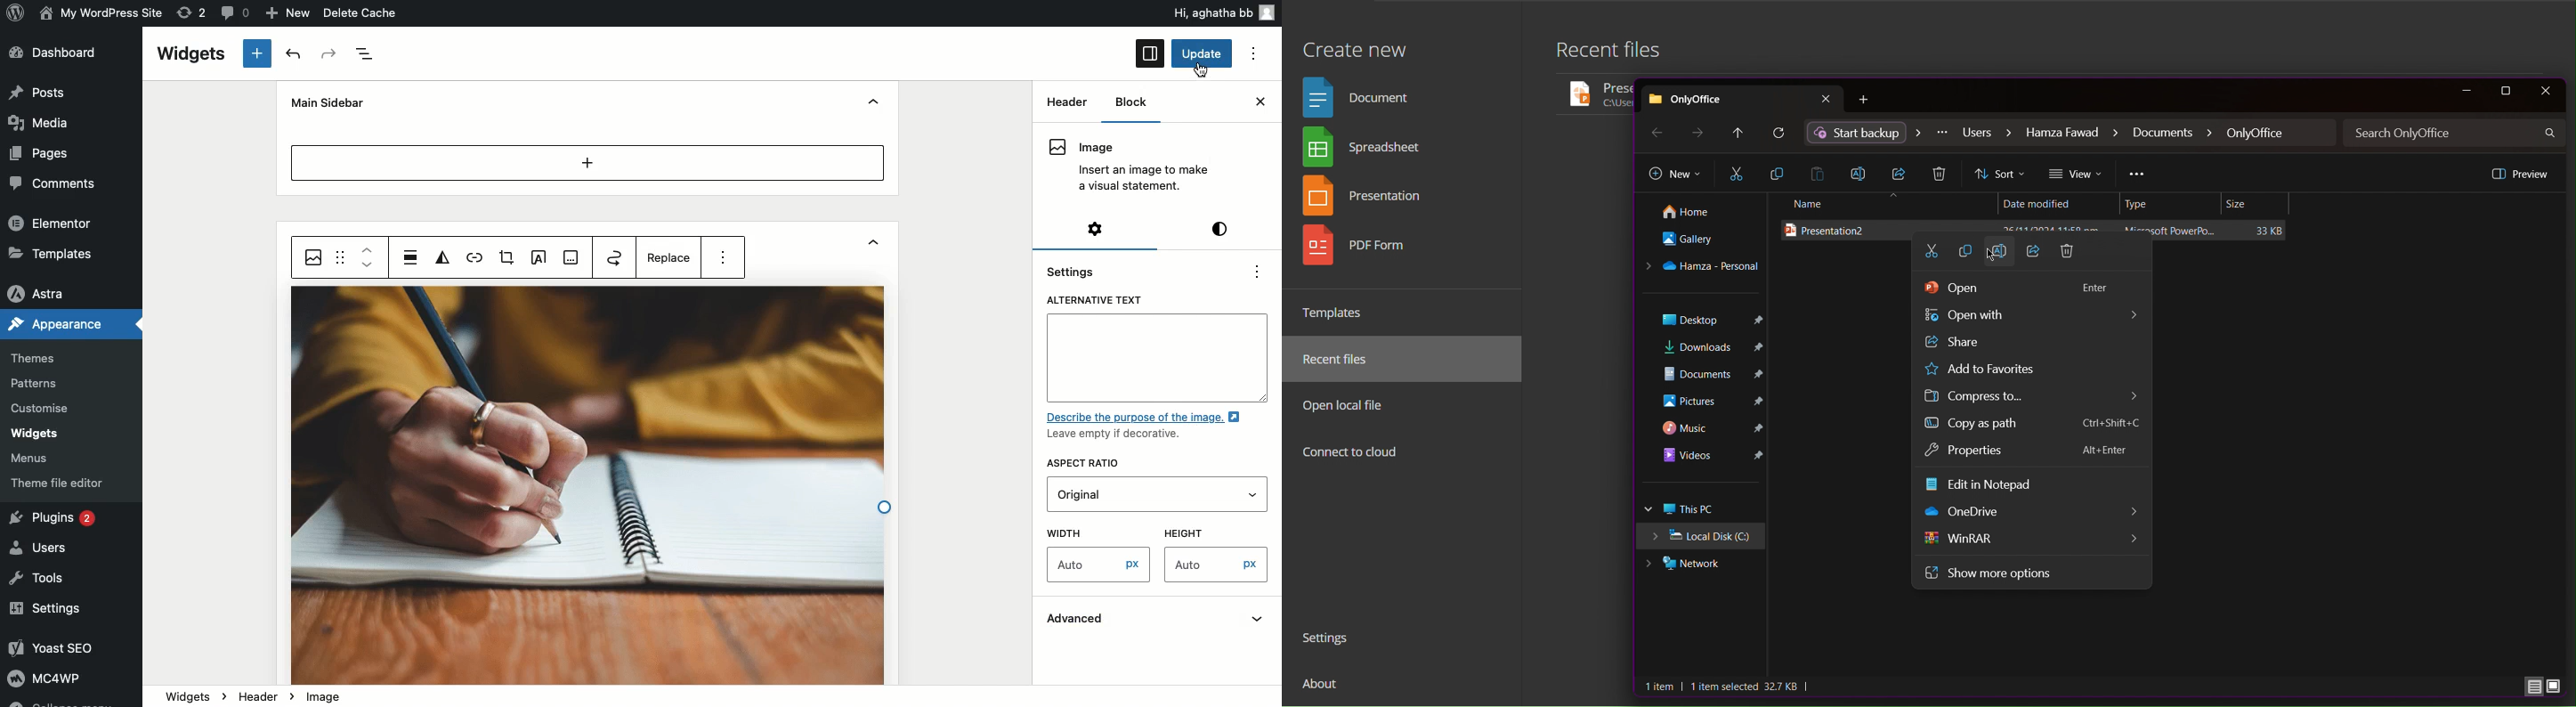 The height and width of the screenshot is (728, 2576). I want to click on Copy as path, so click(2003, 426).